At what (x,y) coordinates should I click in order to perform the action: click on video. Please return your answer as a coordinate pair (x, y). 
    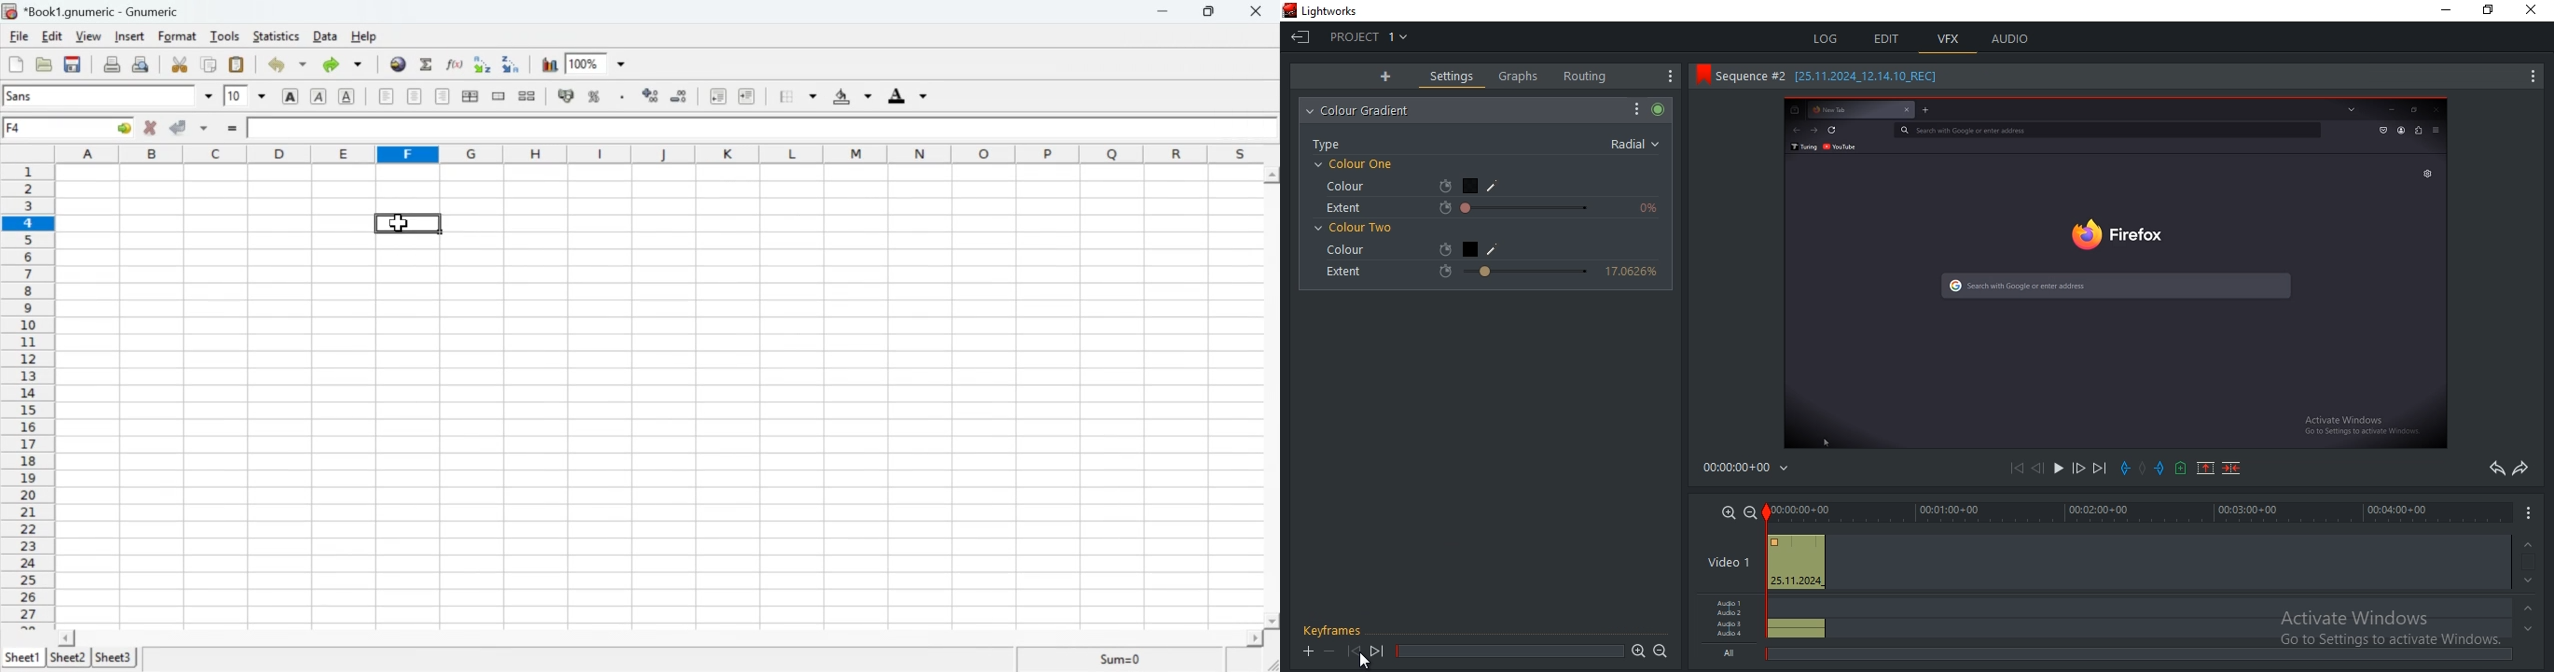
    Looking at the image, I should click on (2115, 272).